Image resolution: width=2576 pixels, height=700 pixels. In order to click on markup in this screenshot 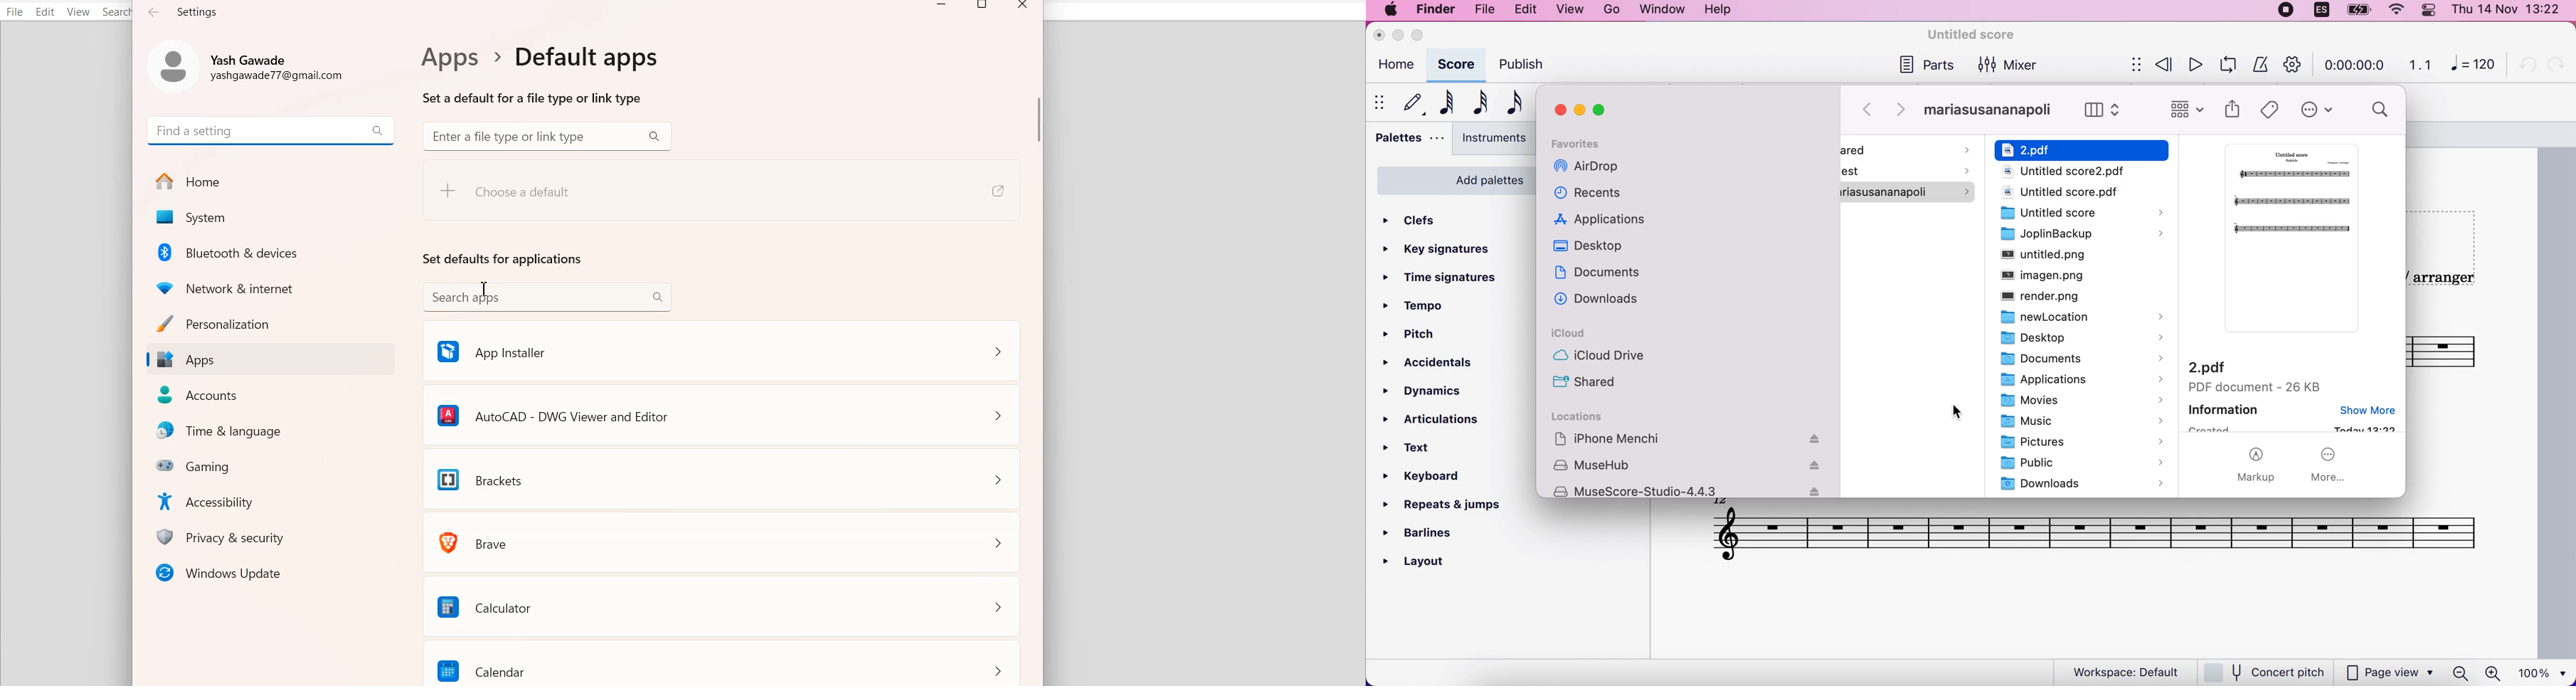, I will do `click(2261, 466)`.